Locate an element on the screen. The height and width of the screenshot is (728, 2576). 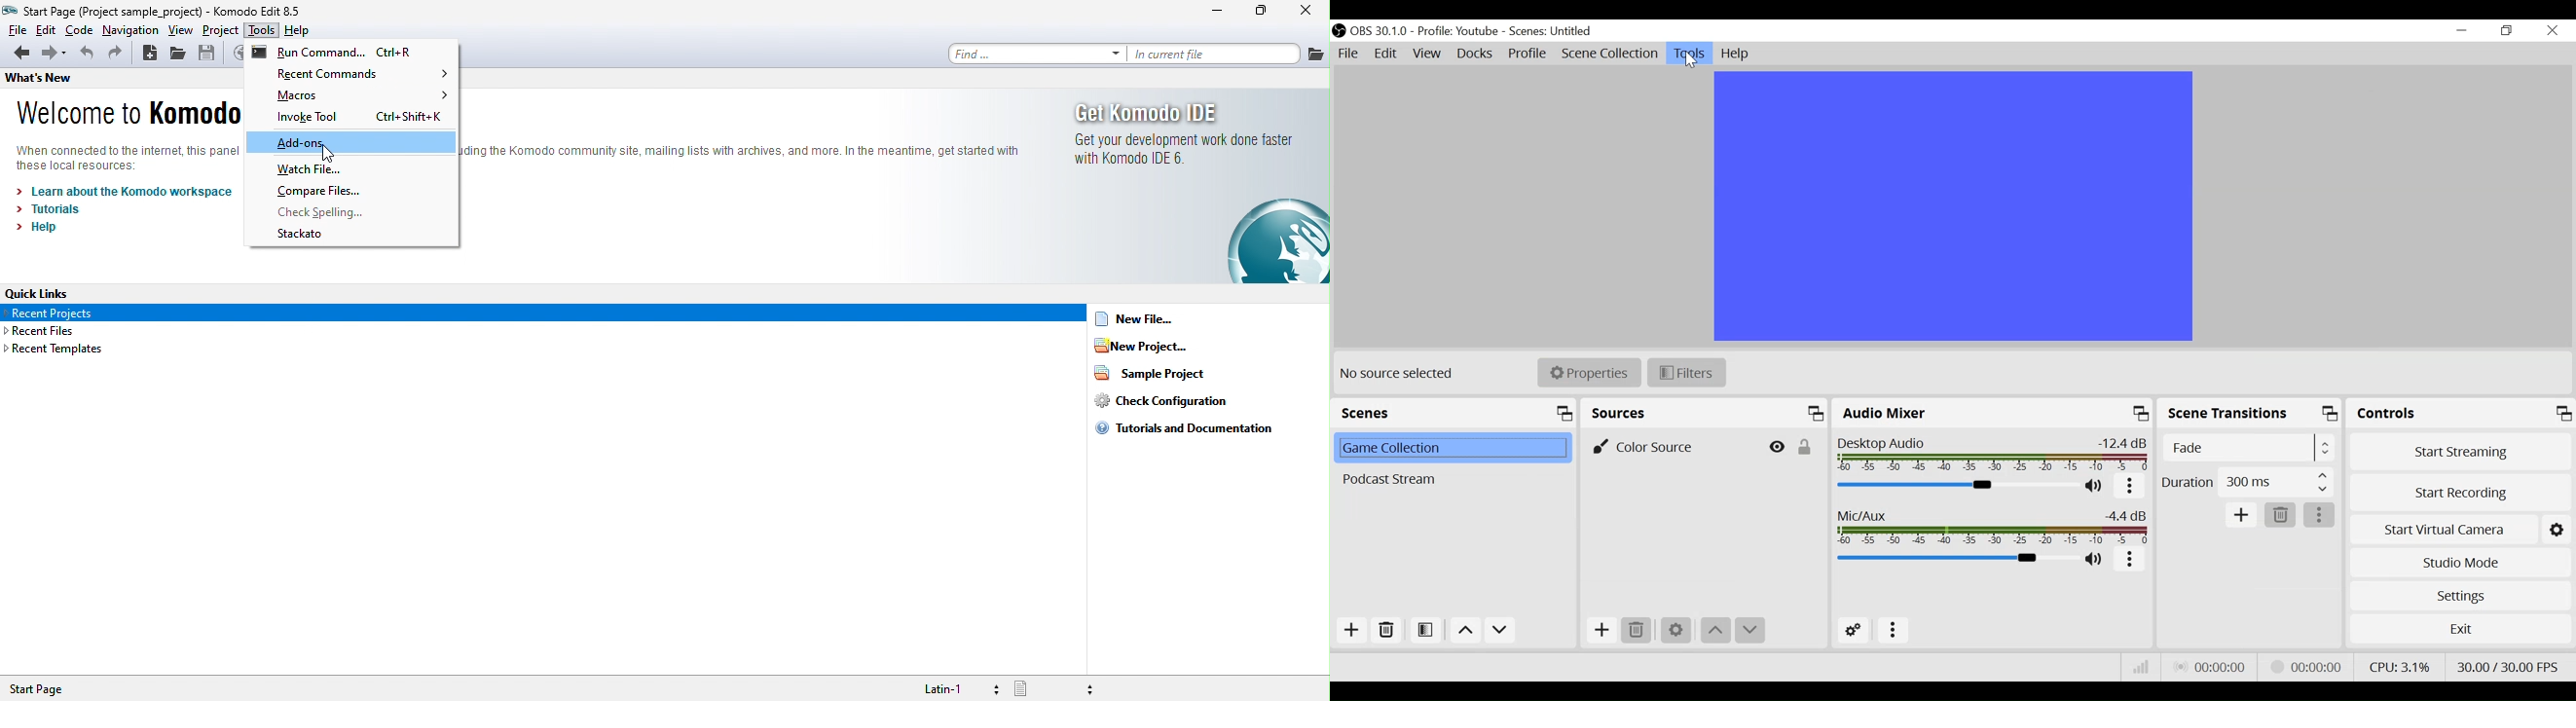
(un)mute is located at coordinates (2095, 559).